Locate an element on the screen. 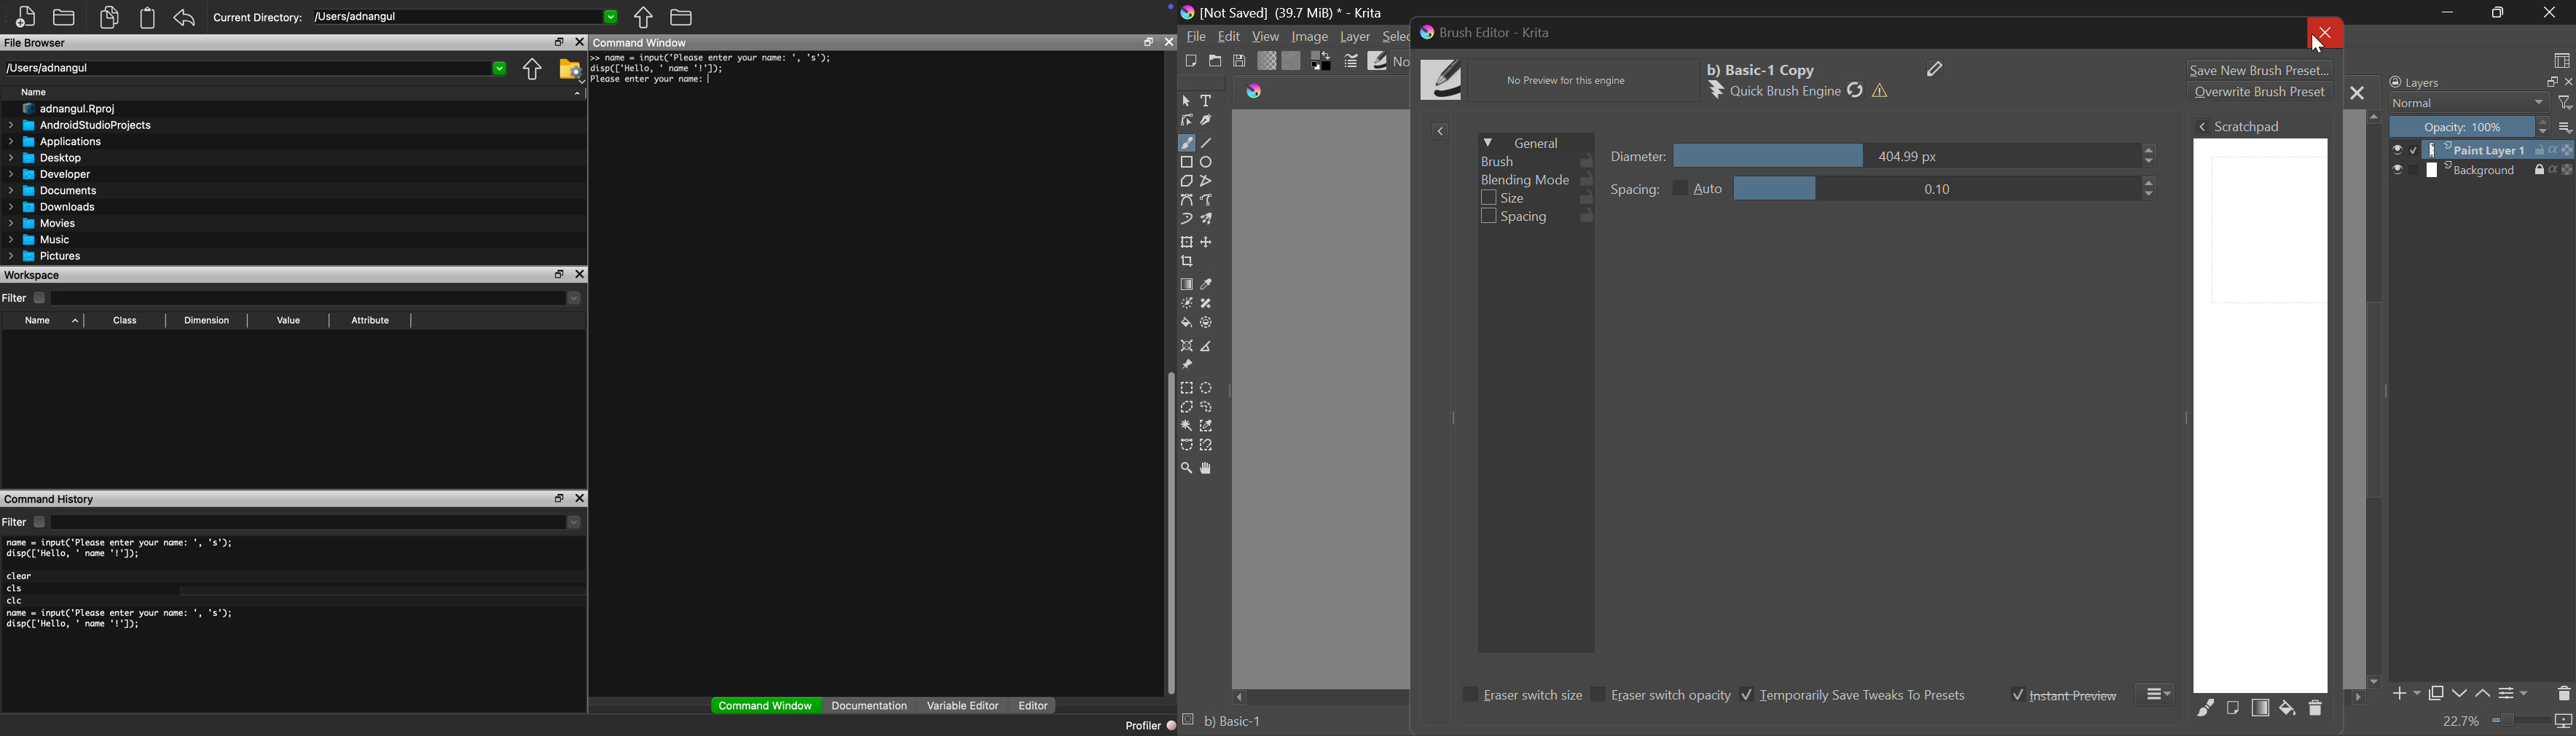  (Not Saved) (39,7 MB)* -Krita is located at coordinates (1281, 12).